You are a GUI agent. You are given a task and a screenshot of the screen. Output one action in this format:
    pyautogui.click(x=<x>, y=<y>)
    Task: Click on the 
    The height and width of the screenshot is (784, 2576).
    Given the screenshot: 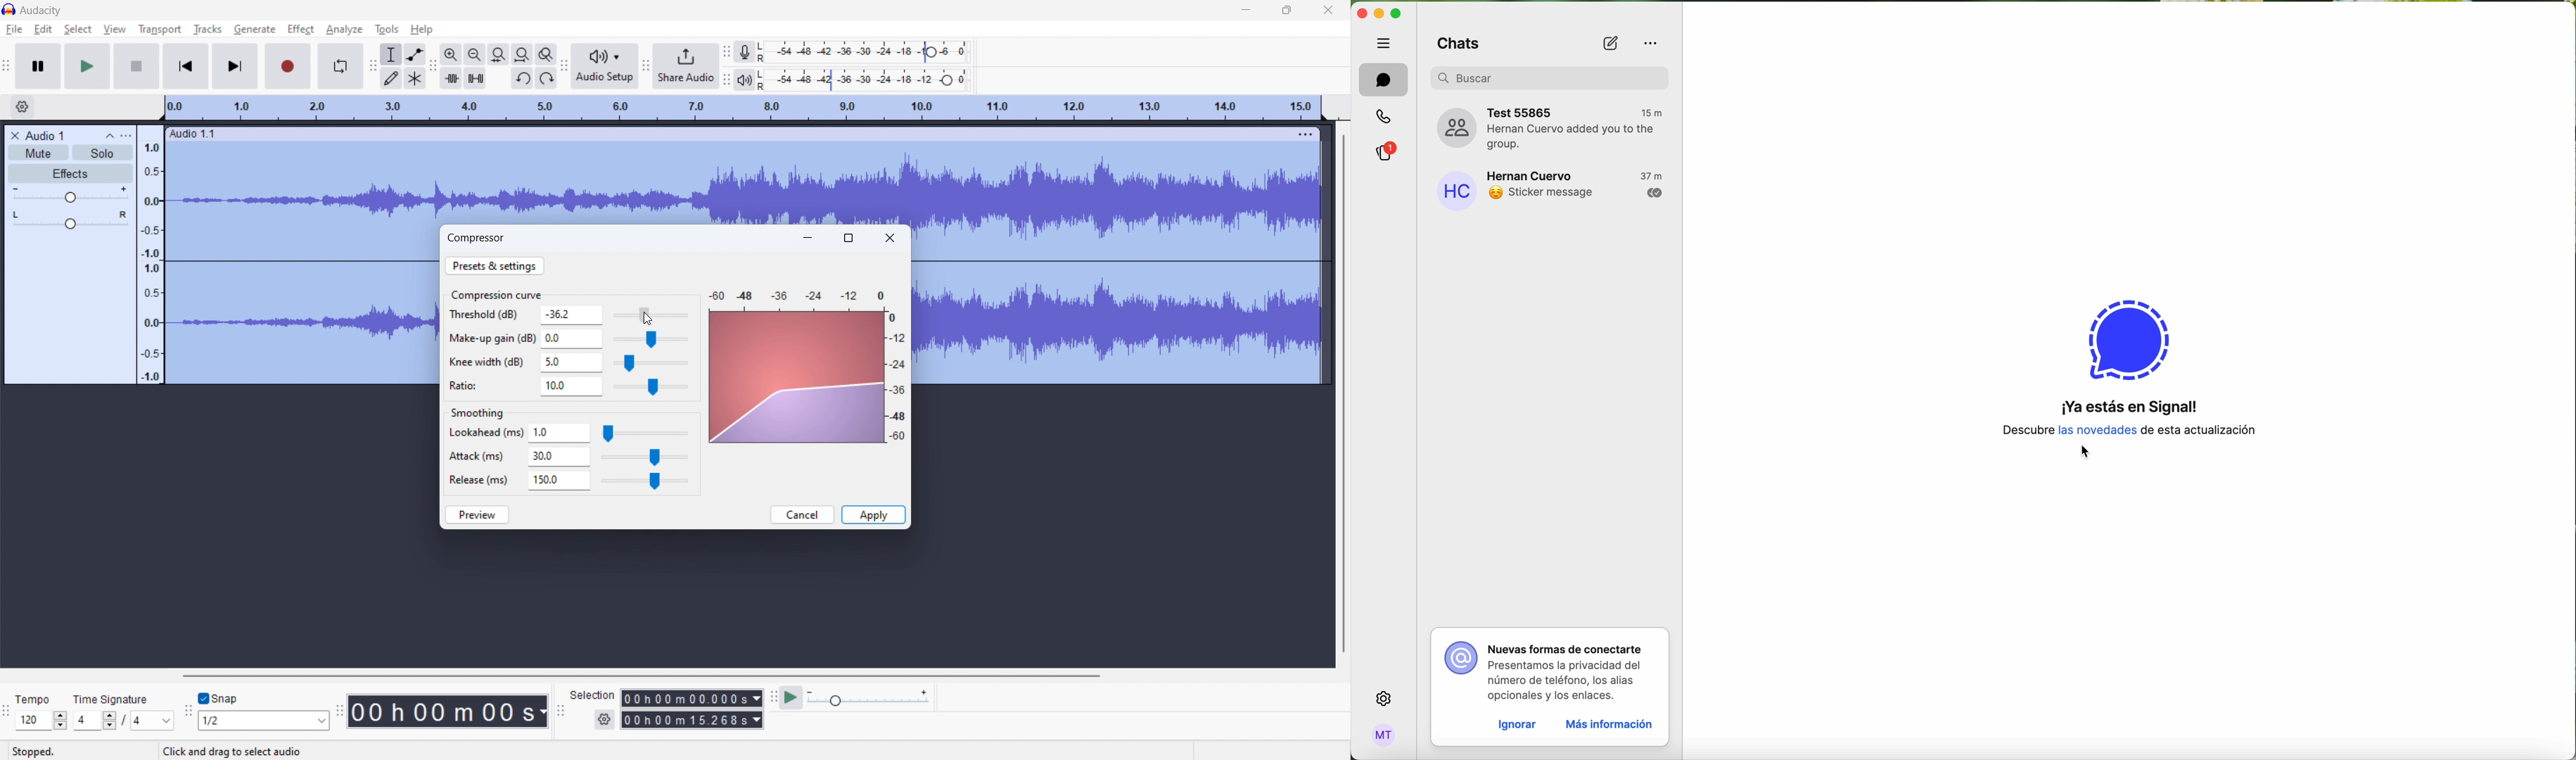 What is the action you would take?
    pyautogui.click(x=372, y=65)
    